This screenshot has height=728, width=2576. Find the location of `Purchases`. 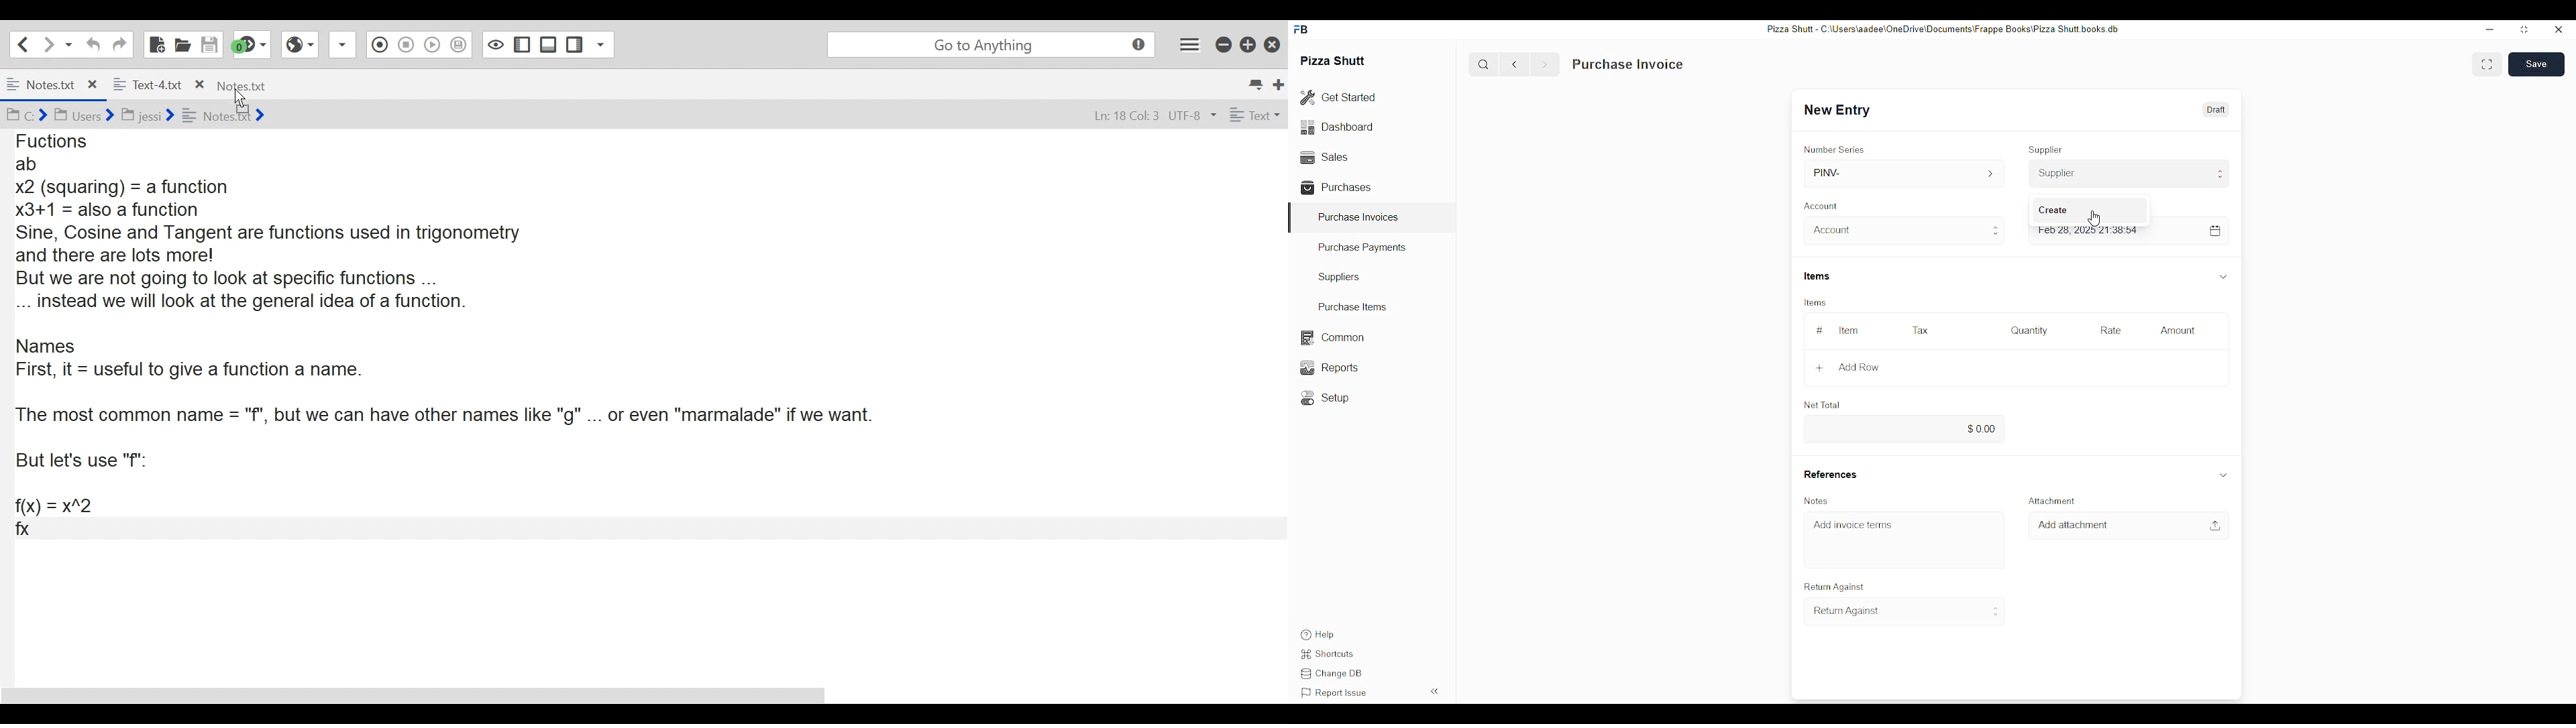

Purchases is located at coordinates (1338, 187).